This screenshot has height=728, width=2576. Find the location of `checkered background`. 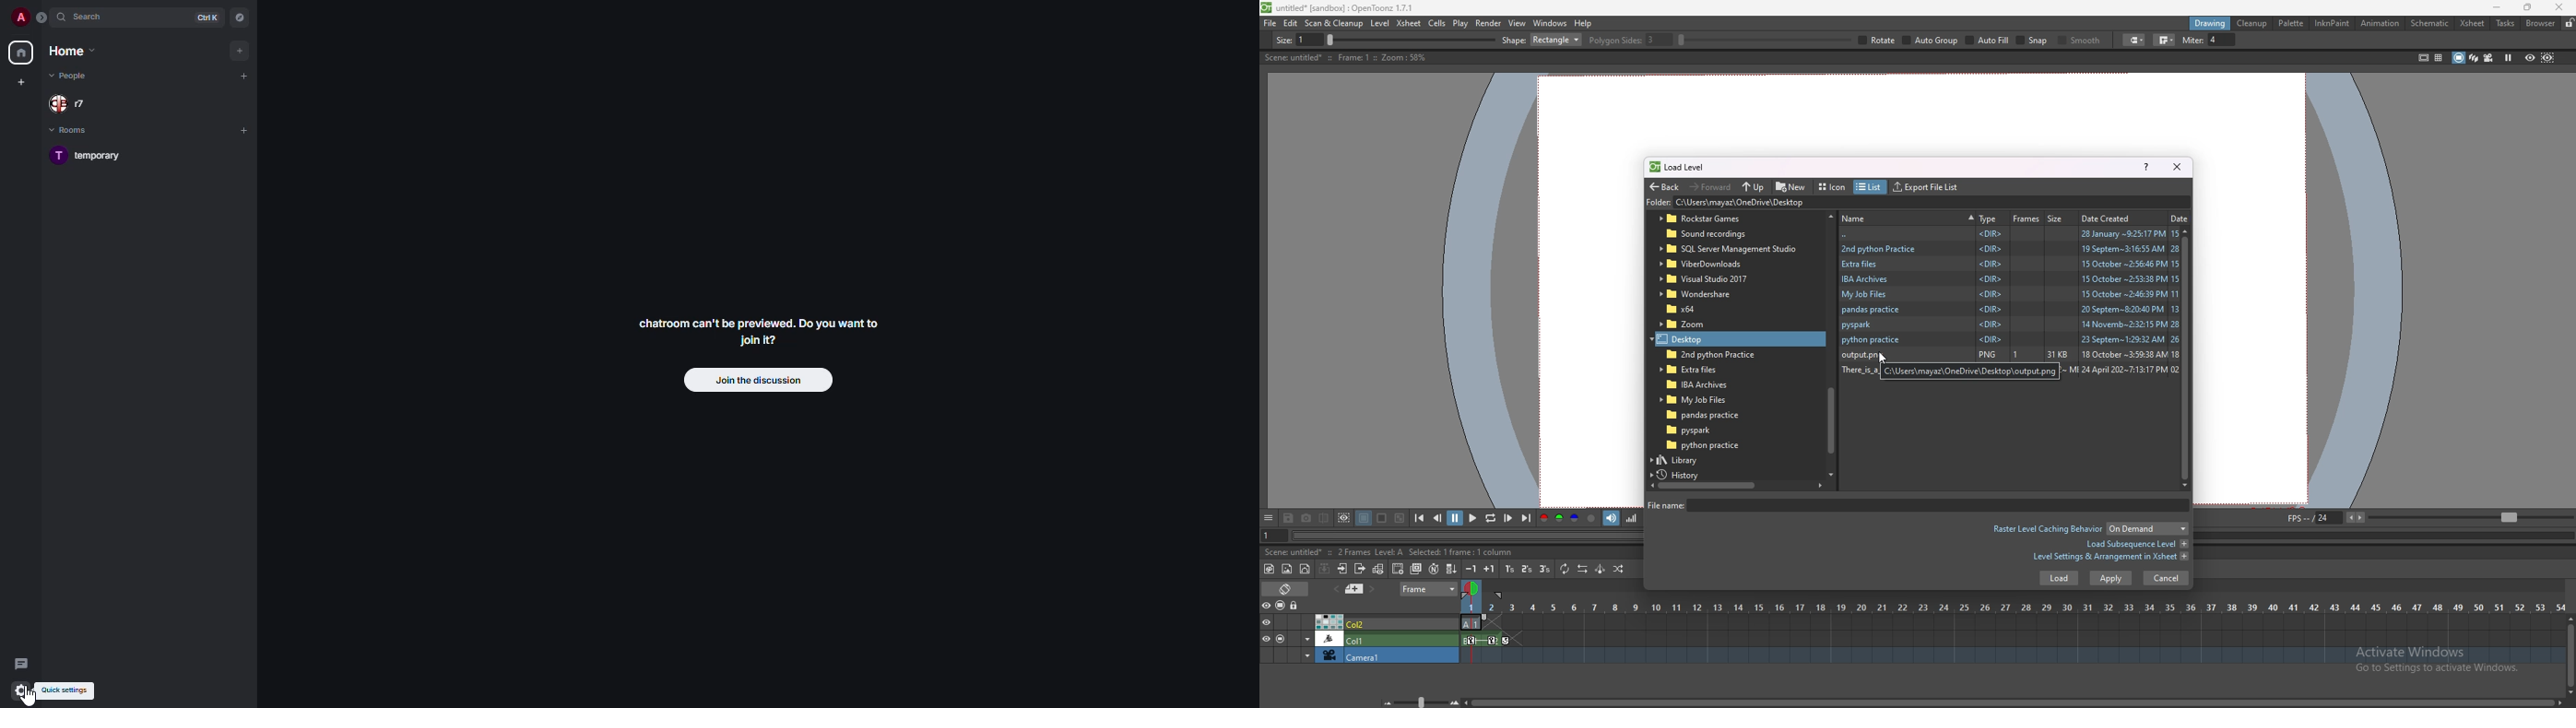

checkered background is located at coordinates (1399, 519).